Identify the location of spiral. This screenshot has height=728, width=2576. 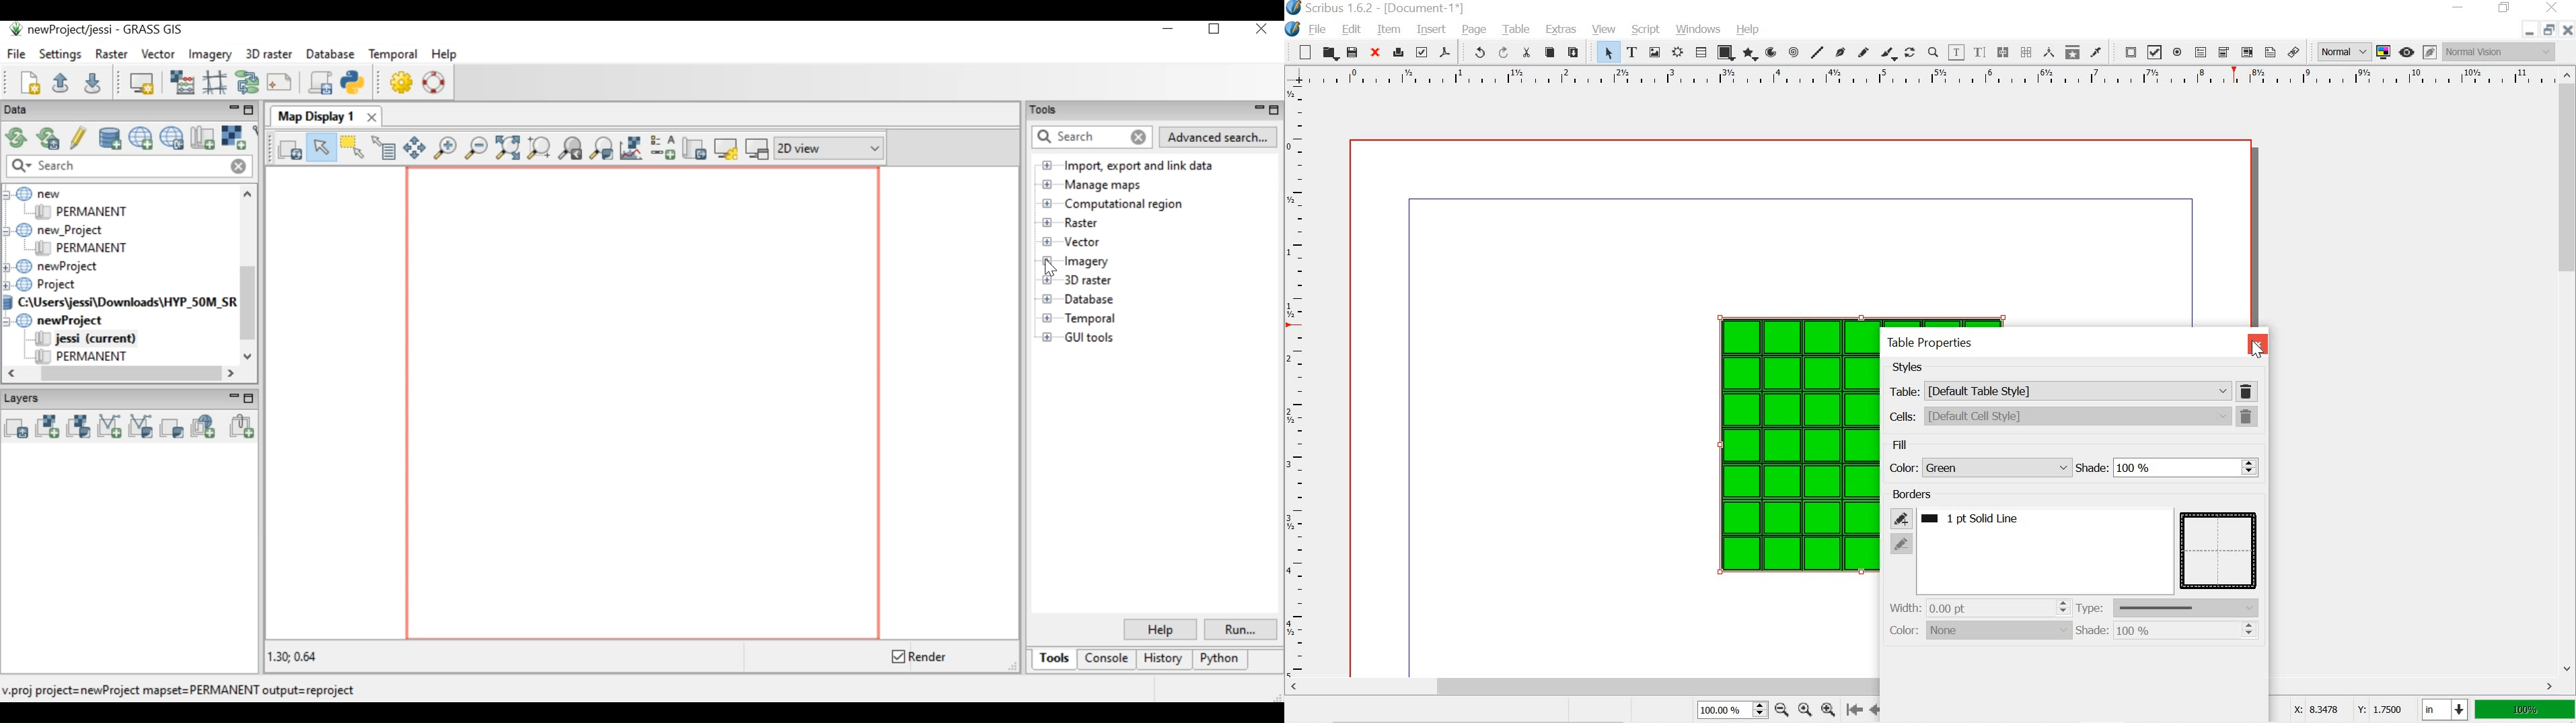
(1792, 52).